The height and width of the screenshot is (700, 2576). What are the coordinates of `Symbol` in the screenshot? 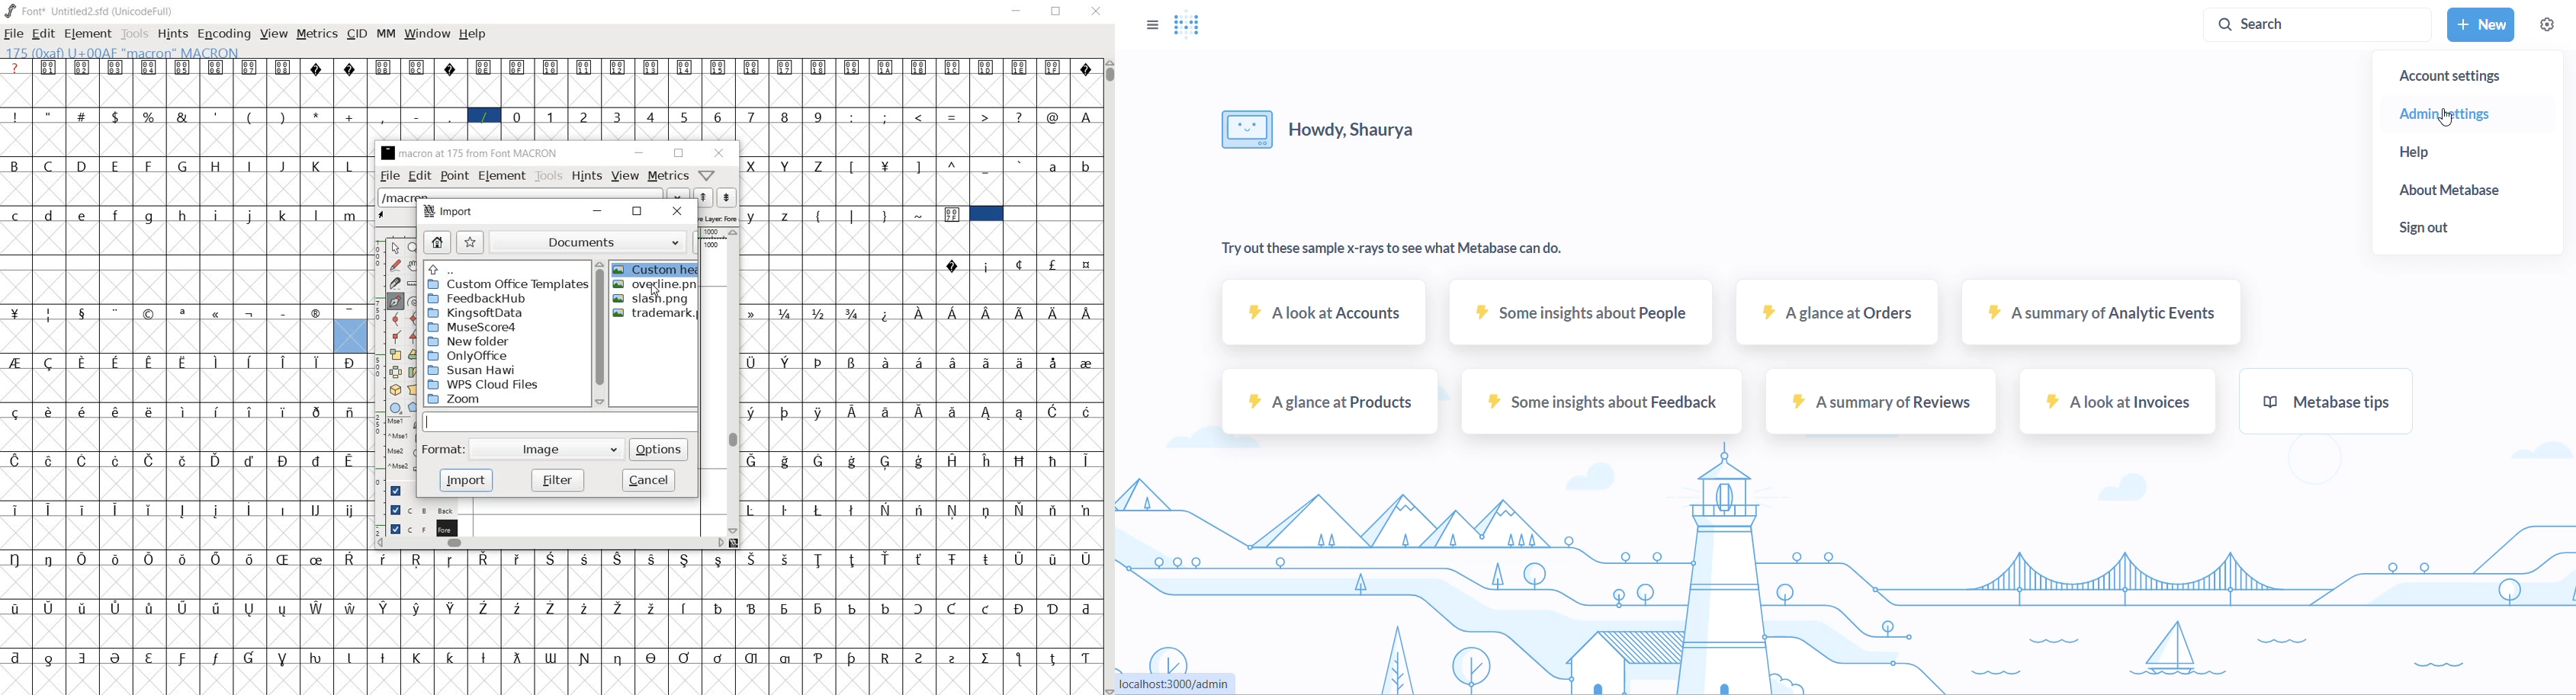 It's located at (620, 657).